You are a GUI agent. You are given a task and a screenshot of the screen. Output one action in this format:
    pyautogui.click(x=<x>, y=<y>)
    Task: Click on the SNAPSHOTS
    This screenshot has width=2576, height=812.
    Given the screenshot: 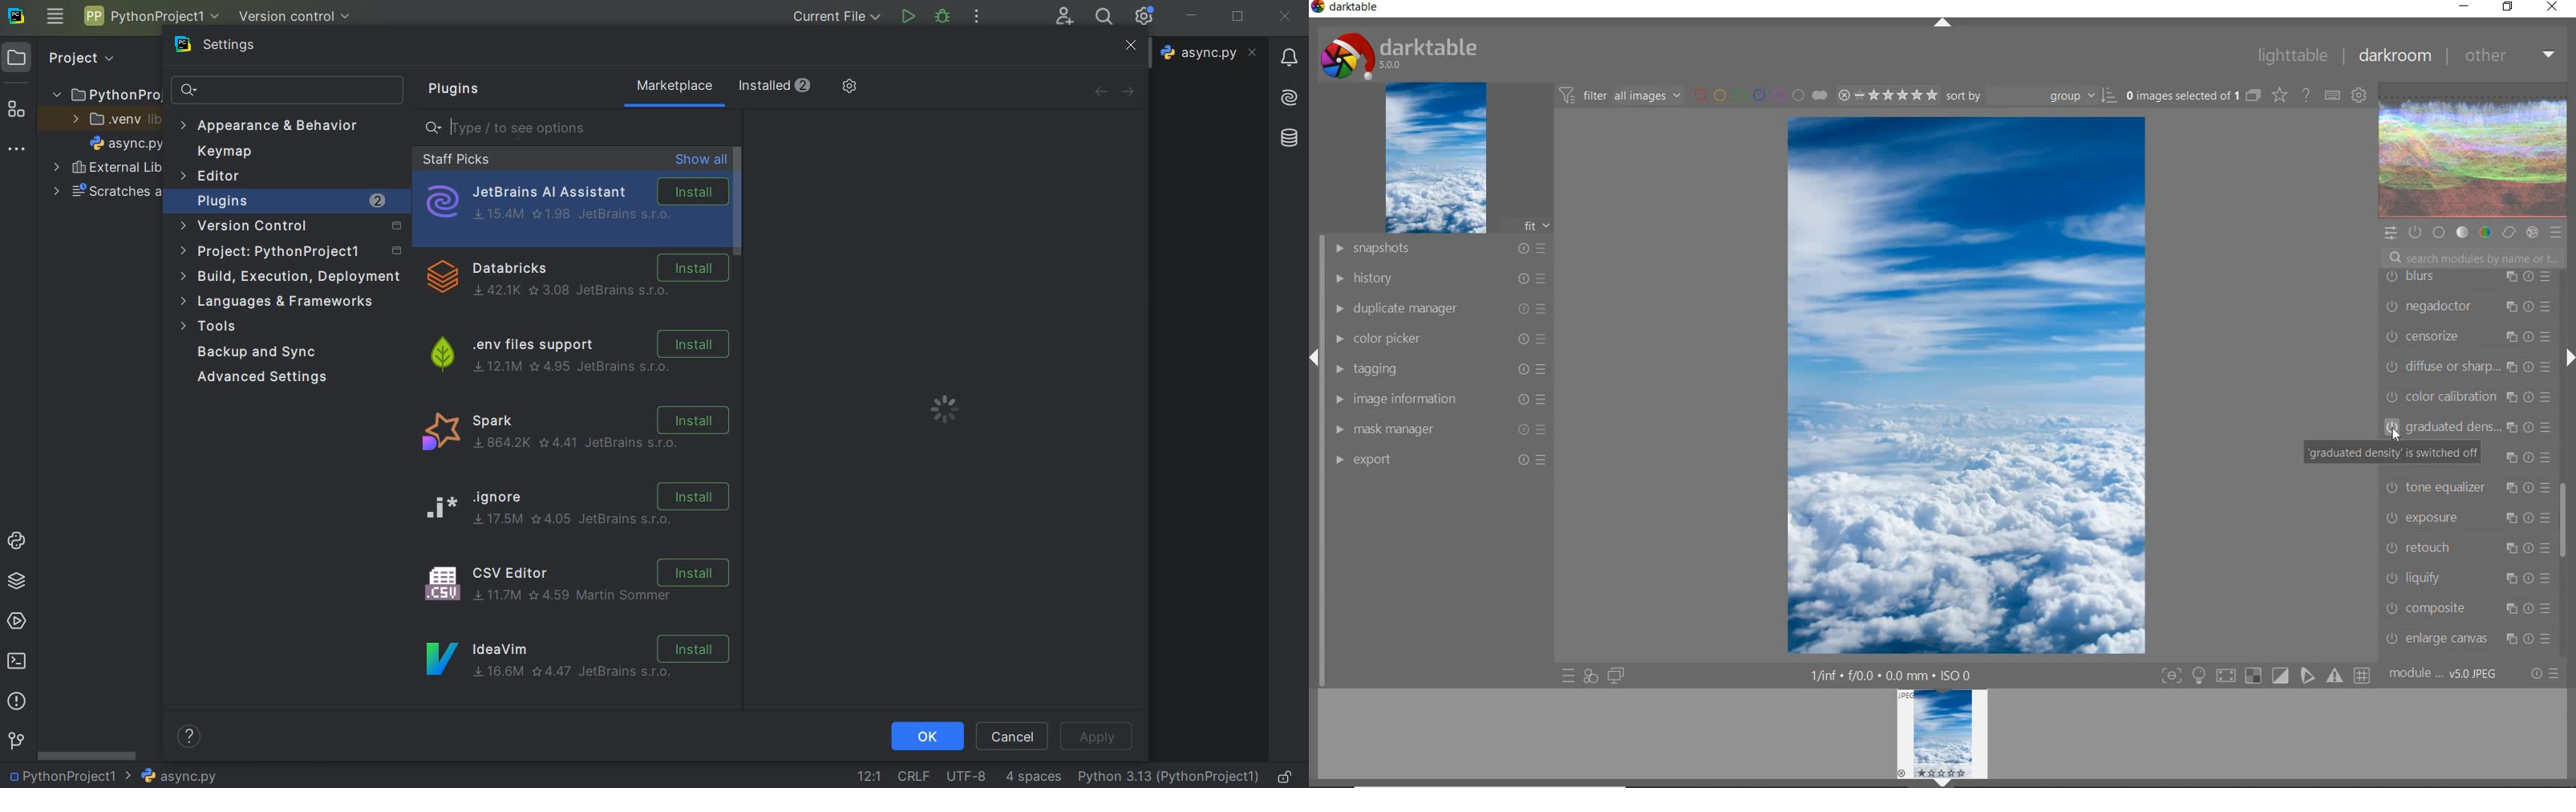 What is the action you would take?
    pyautogui.click(x=1441, y=248)
    